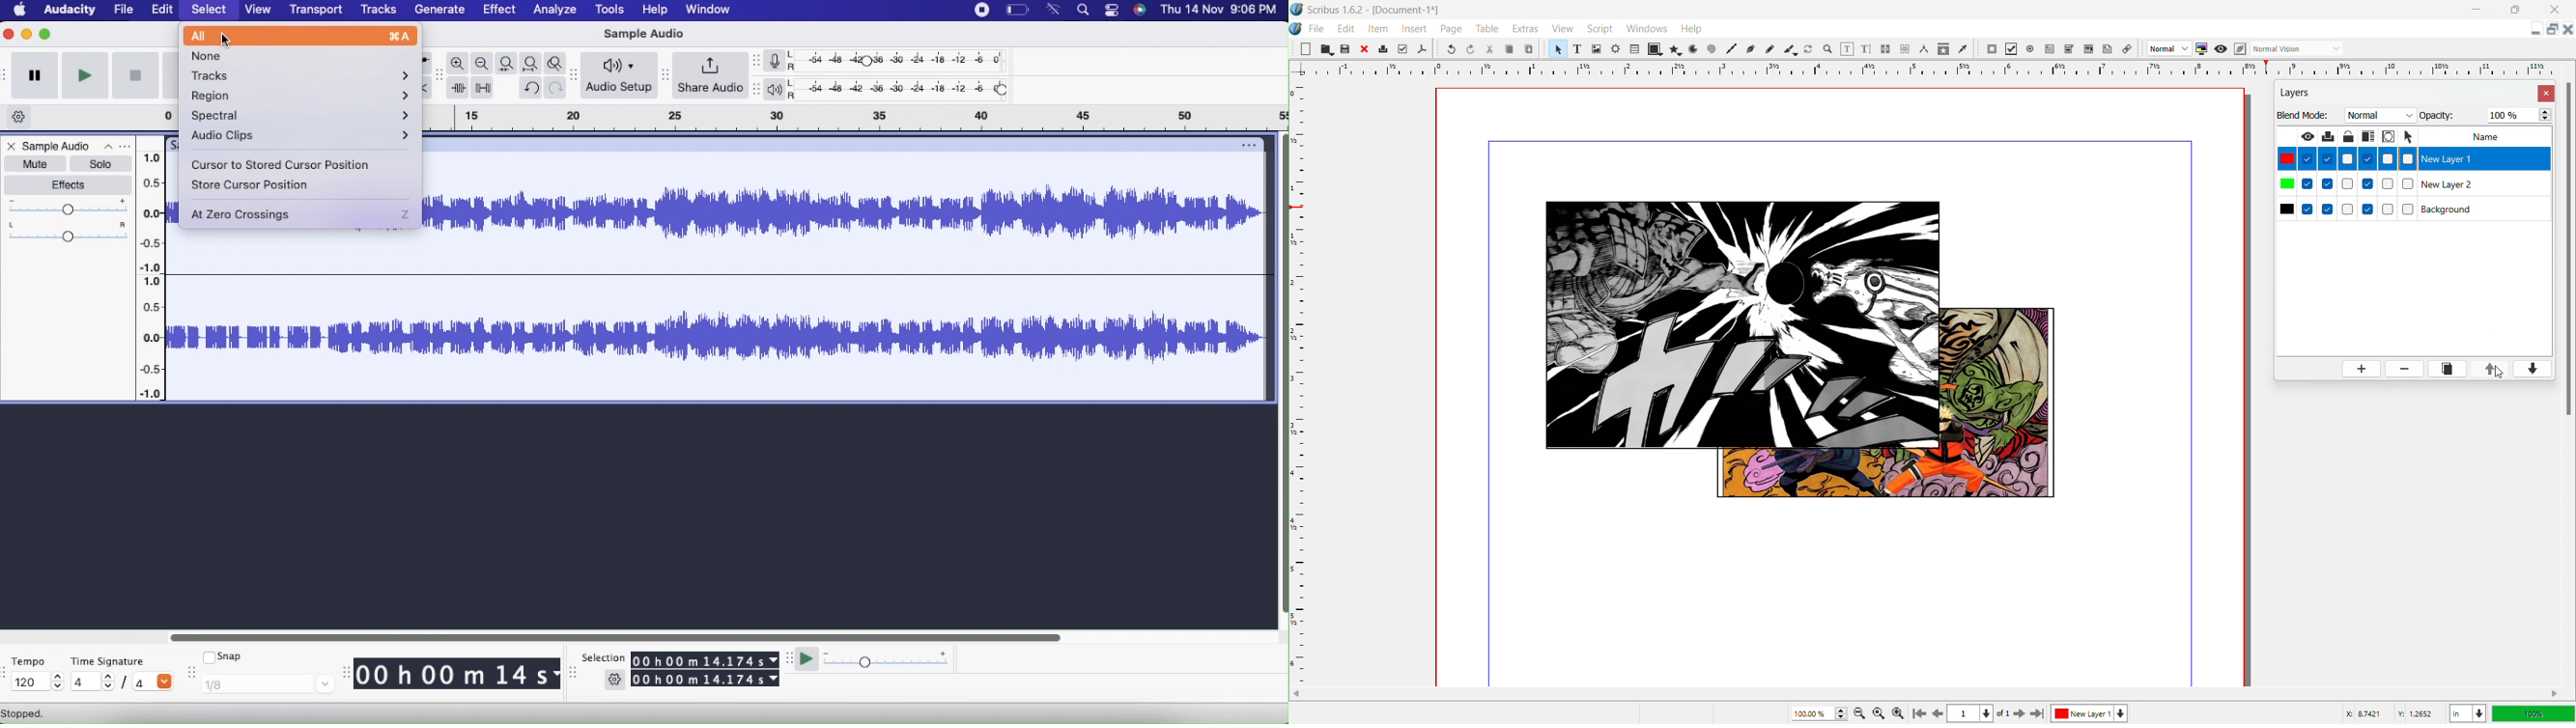  I want to click on file, so click(1317, 28).